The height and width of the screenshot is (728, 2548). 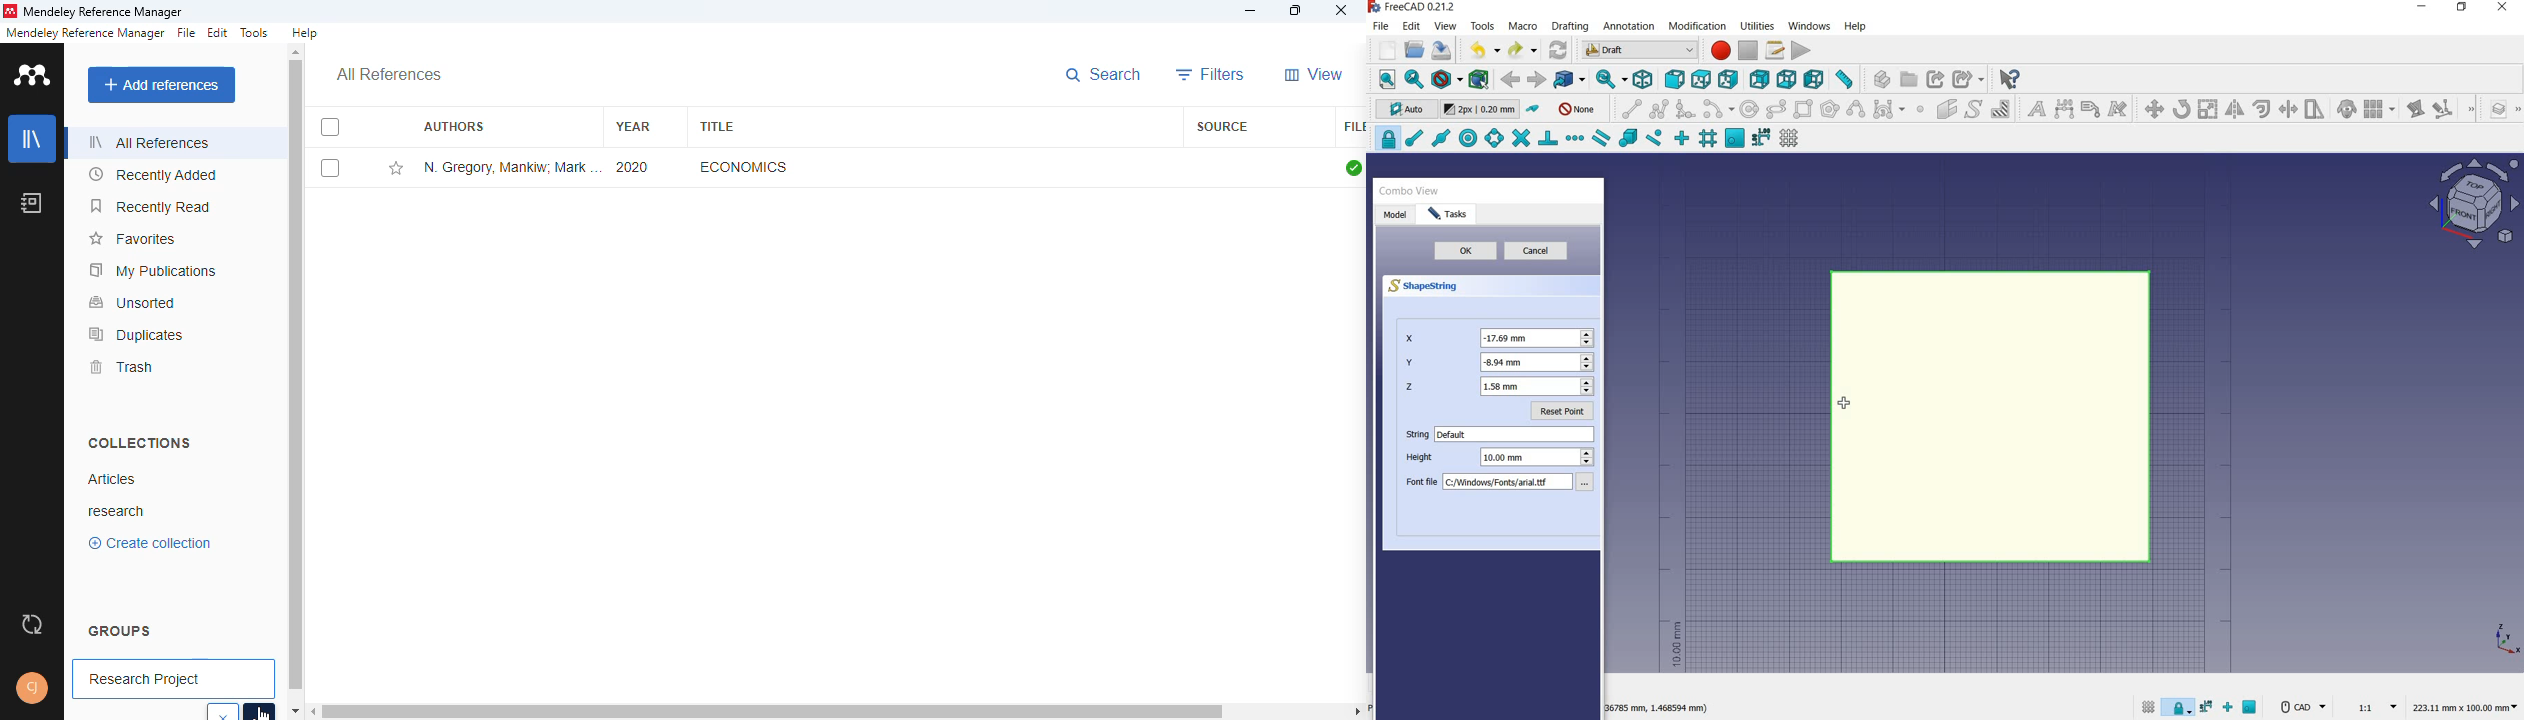 What do you see at coordinates (223, 711) in the screenshot?
I see `cancel` at bounding box center [223, 711].